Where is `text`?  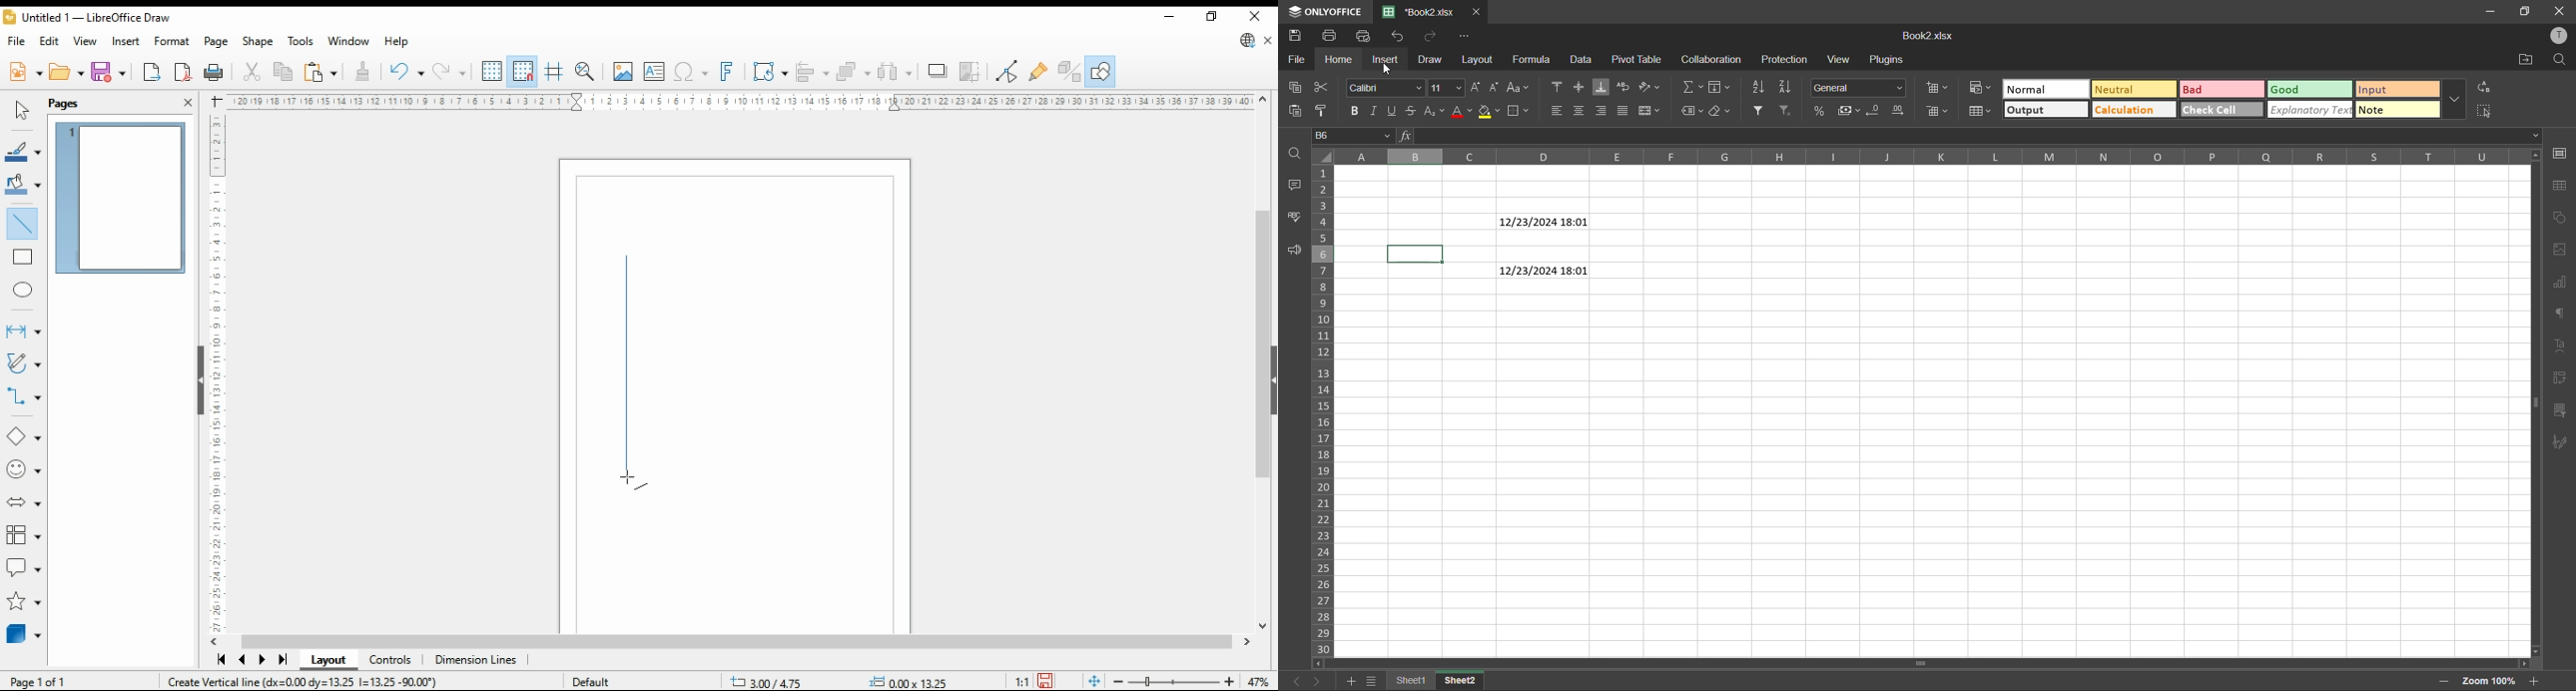 text is located at coordinates (2563, 346).